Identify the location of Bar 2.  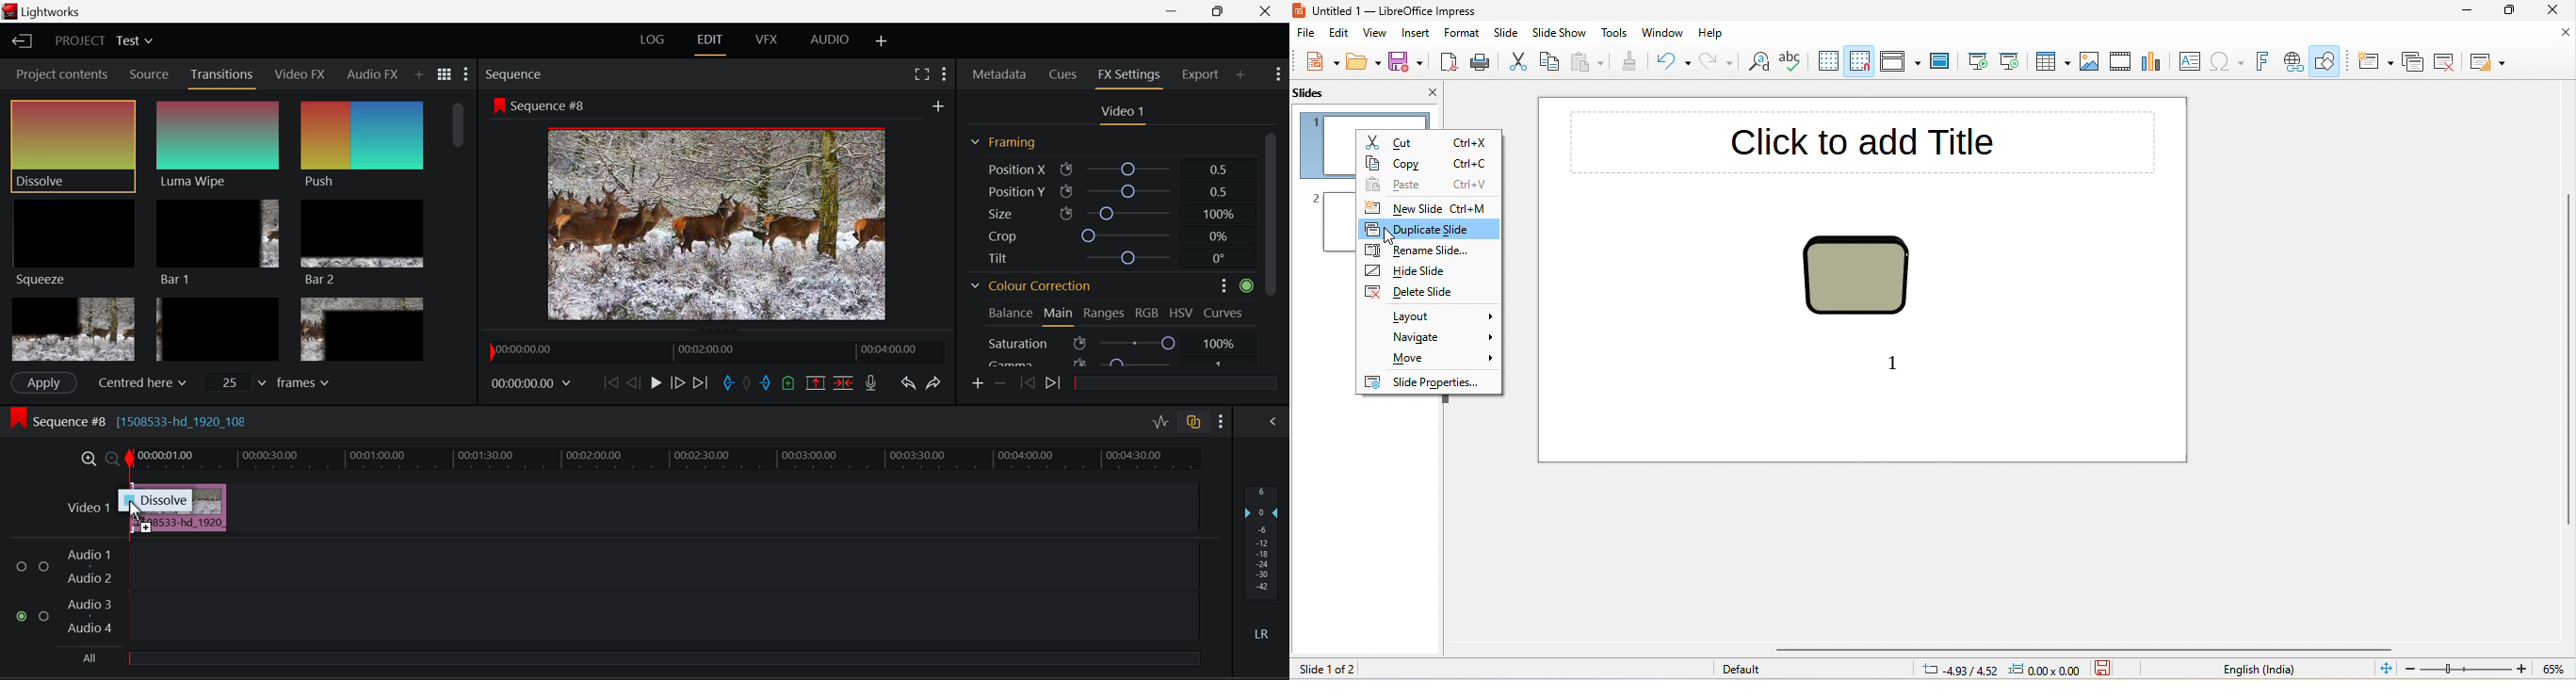
(363, 244).